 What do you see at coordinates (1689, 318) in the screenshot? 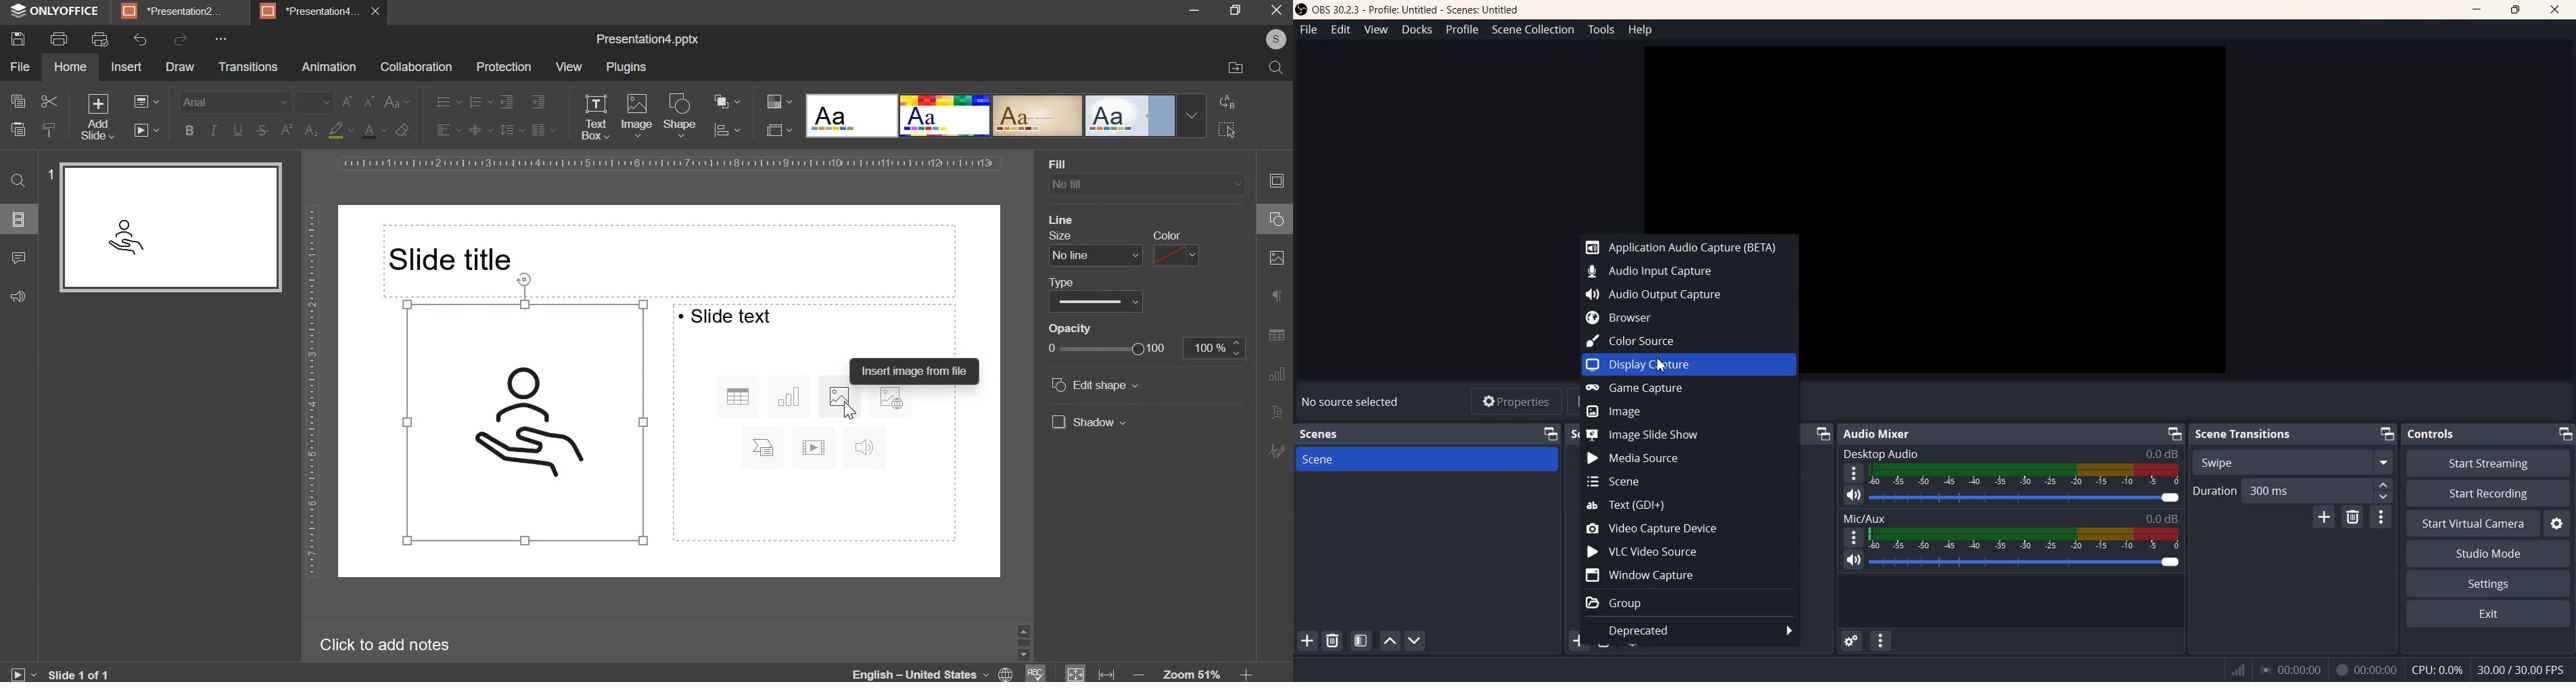
I see `Browser` at bounding box center [1689, 318].